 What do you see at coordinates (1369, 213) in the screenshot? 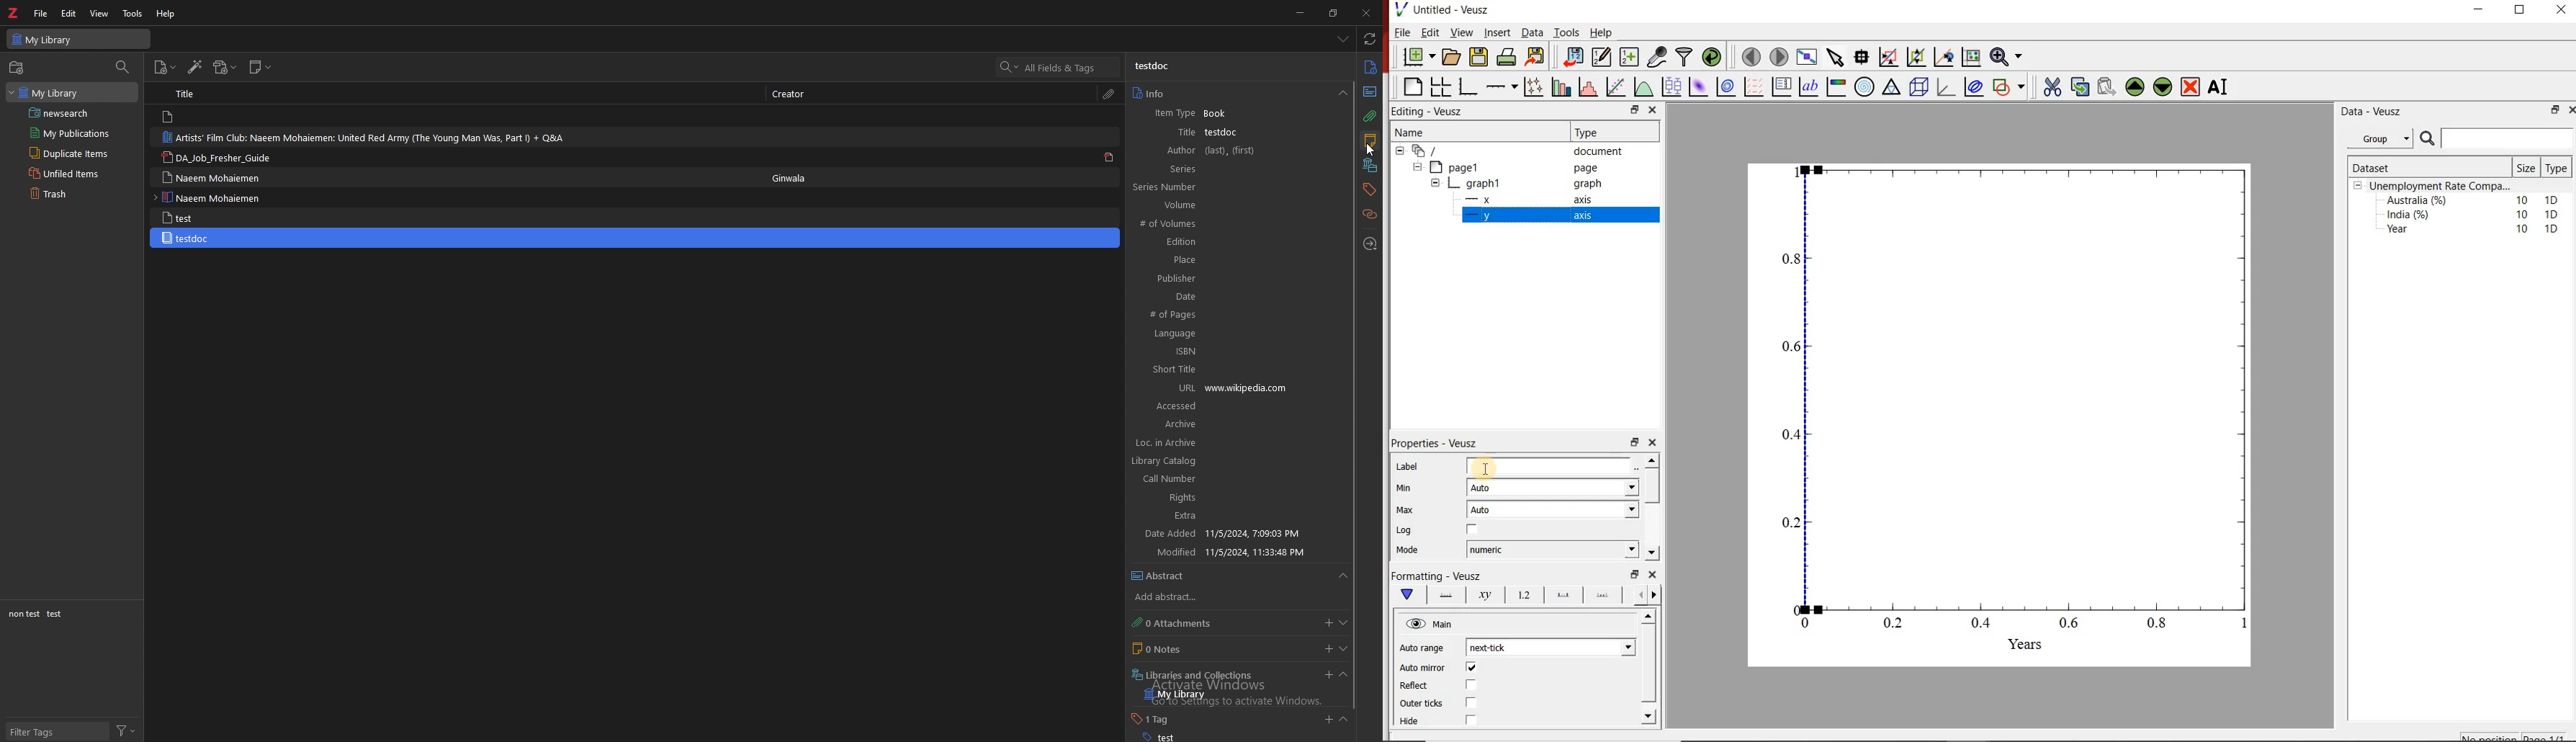
I see `related` at bounding box center [1369, 213].